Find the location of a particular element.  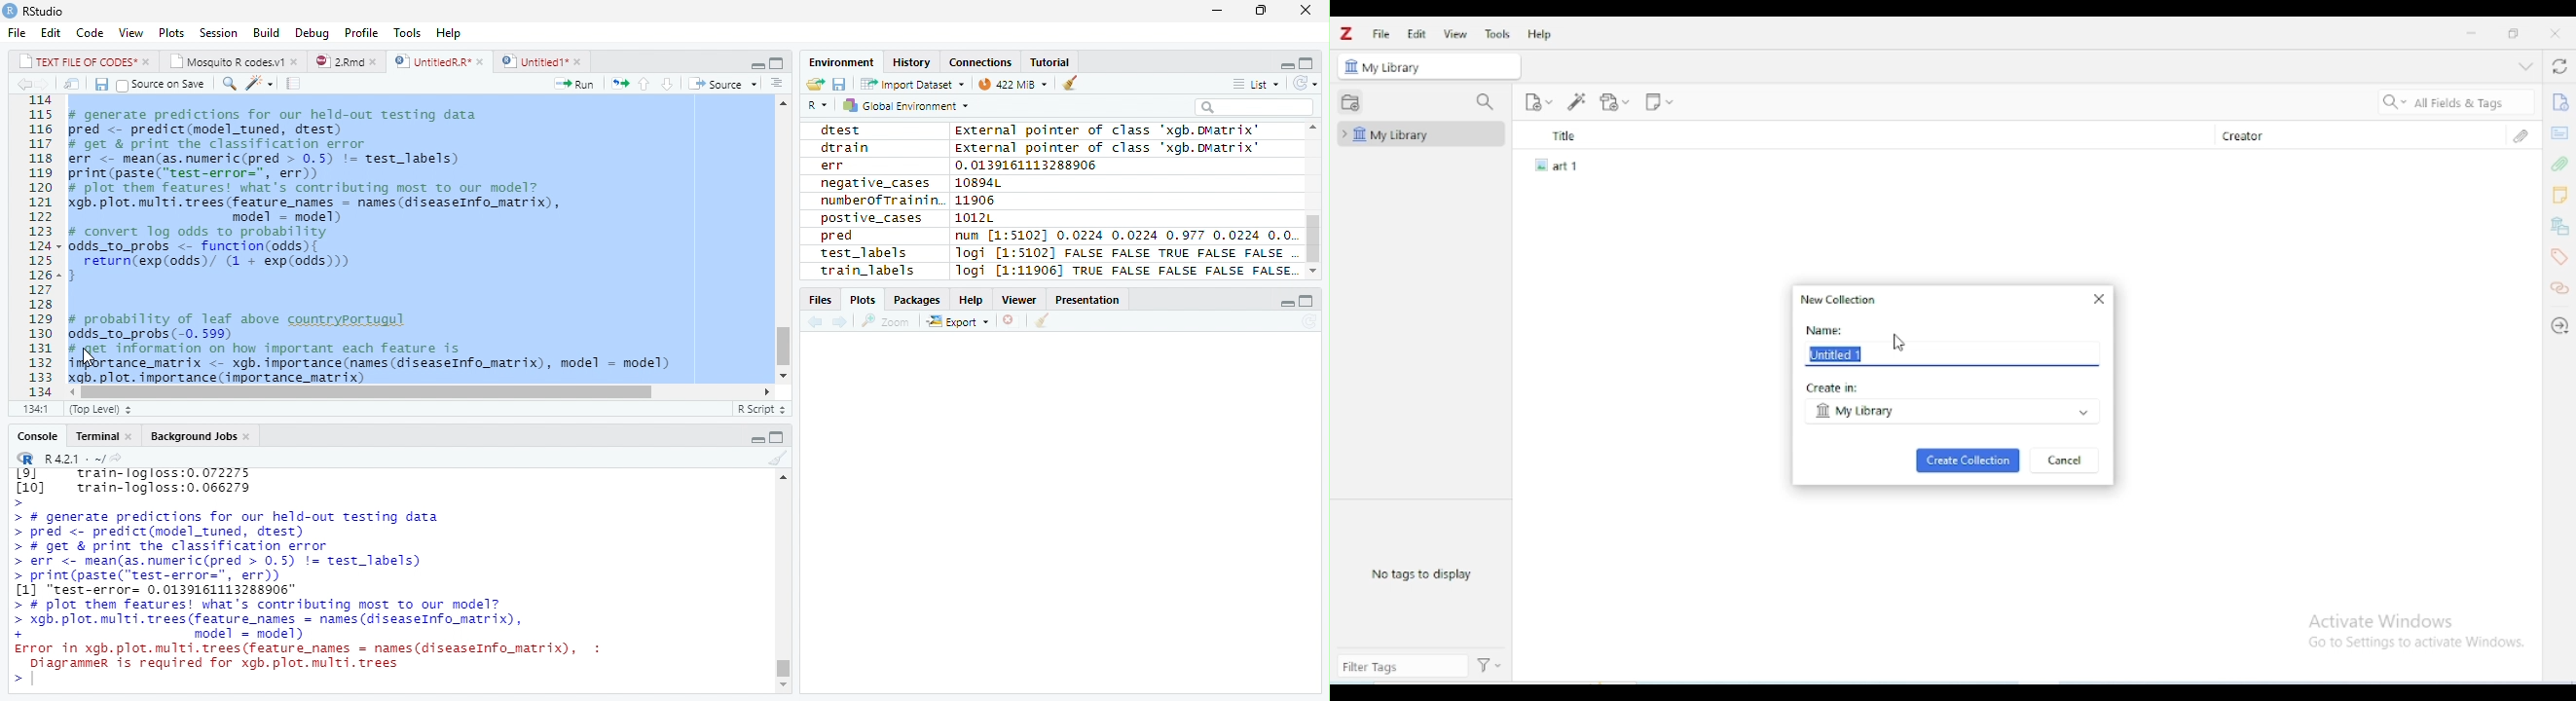

Packages is located at coordinates (917, 300).